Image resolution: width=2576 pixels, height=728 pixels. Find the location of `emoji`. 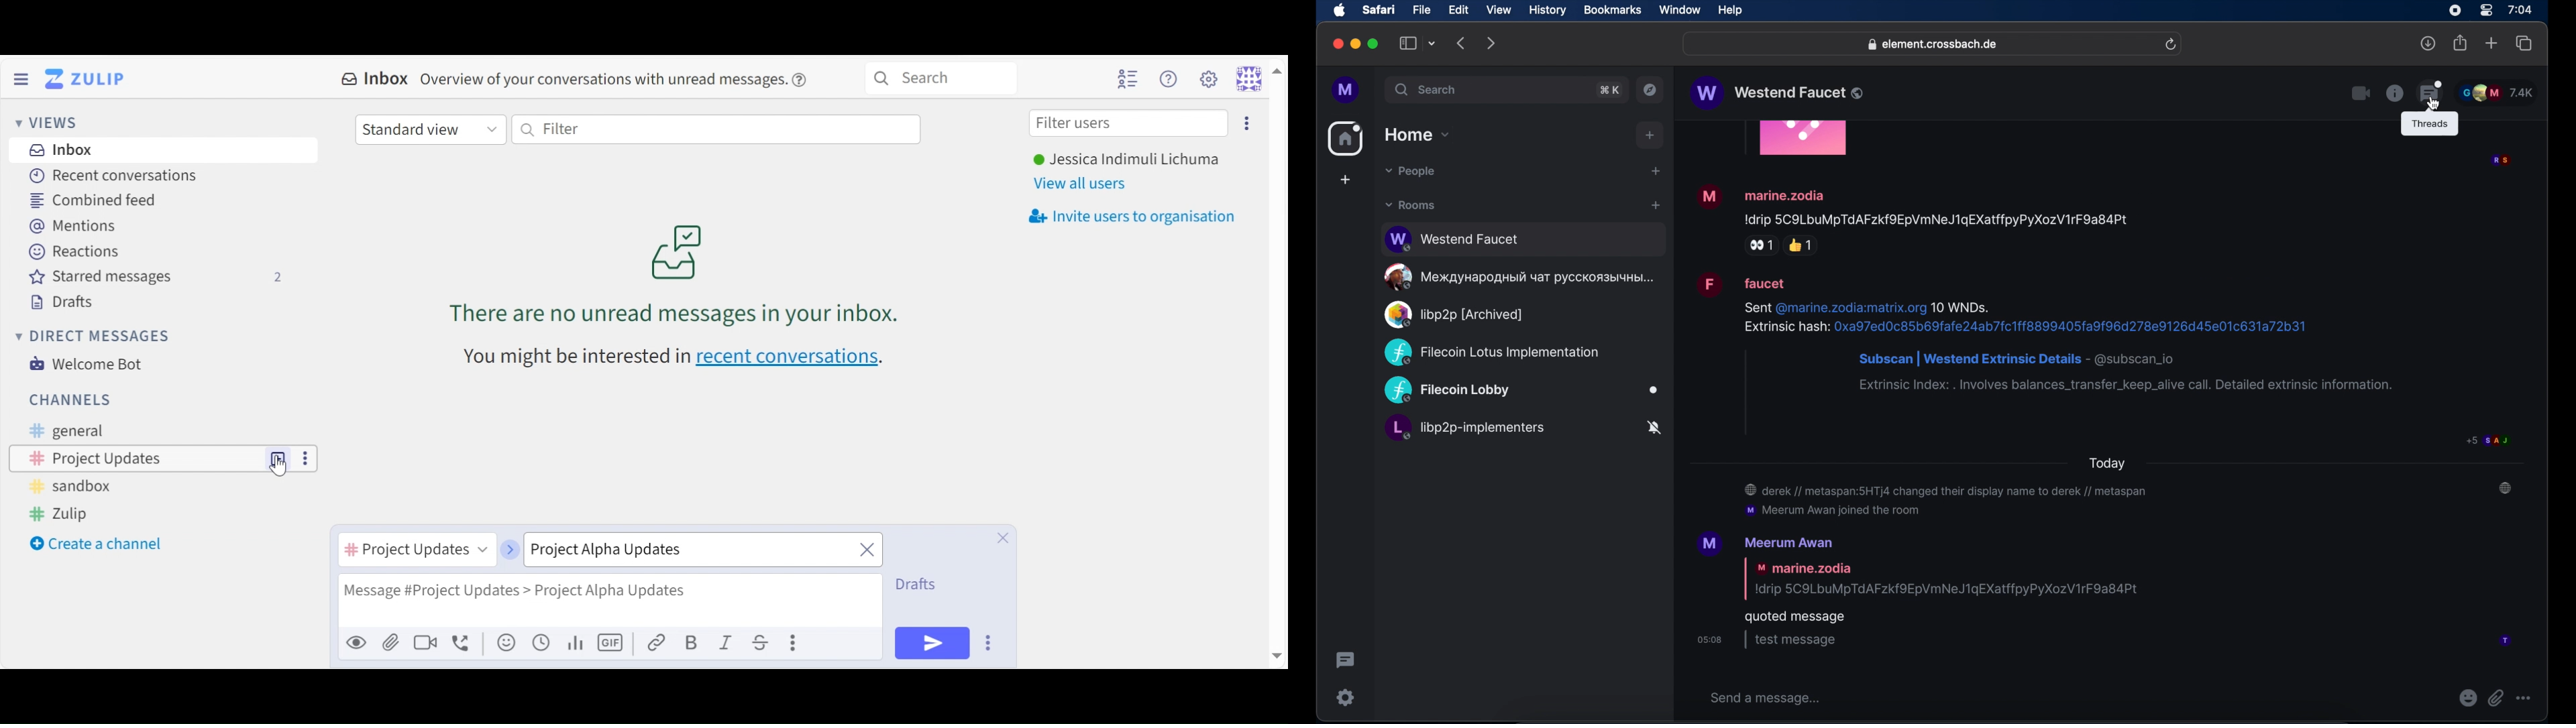

emoji is located at coordinates (2460, 698).